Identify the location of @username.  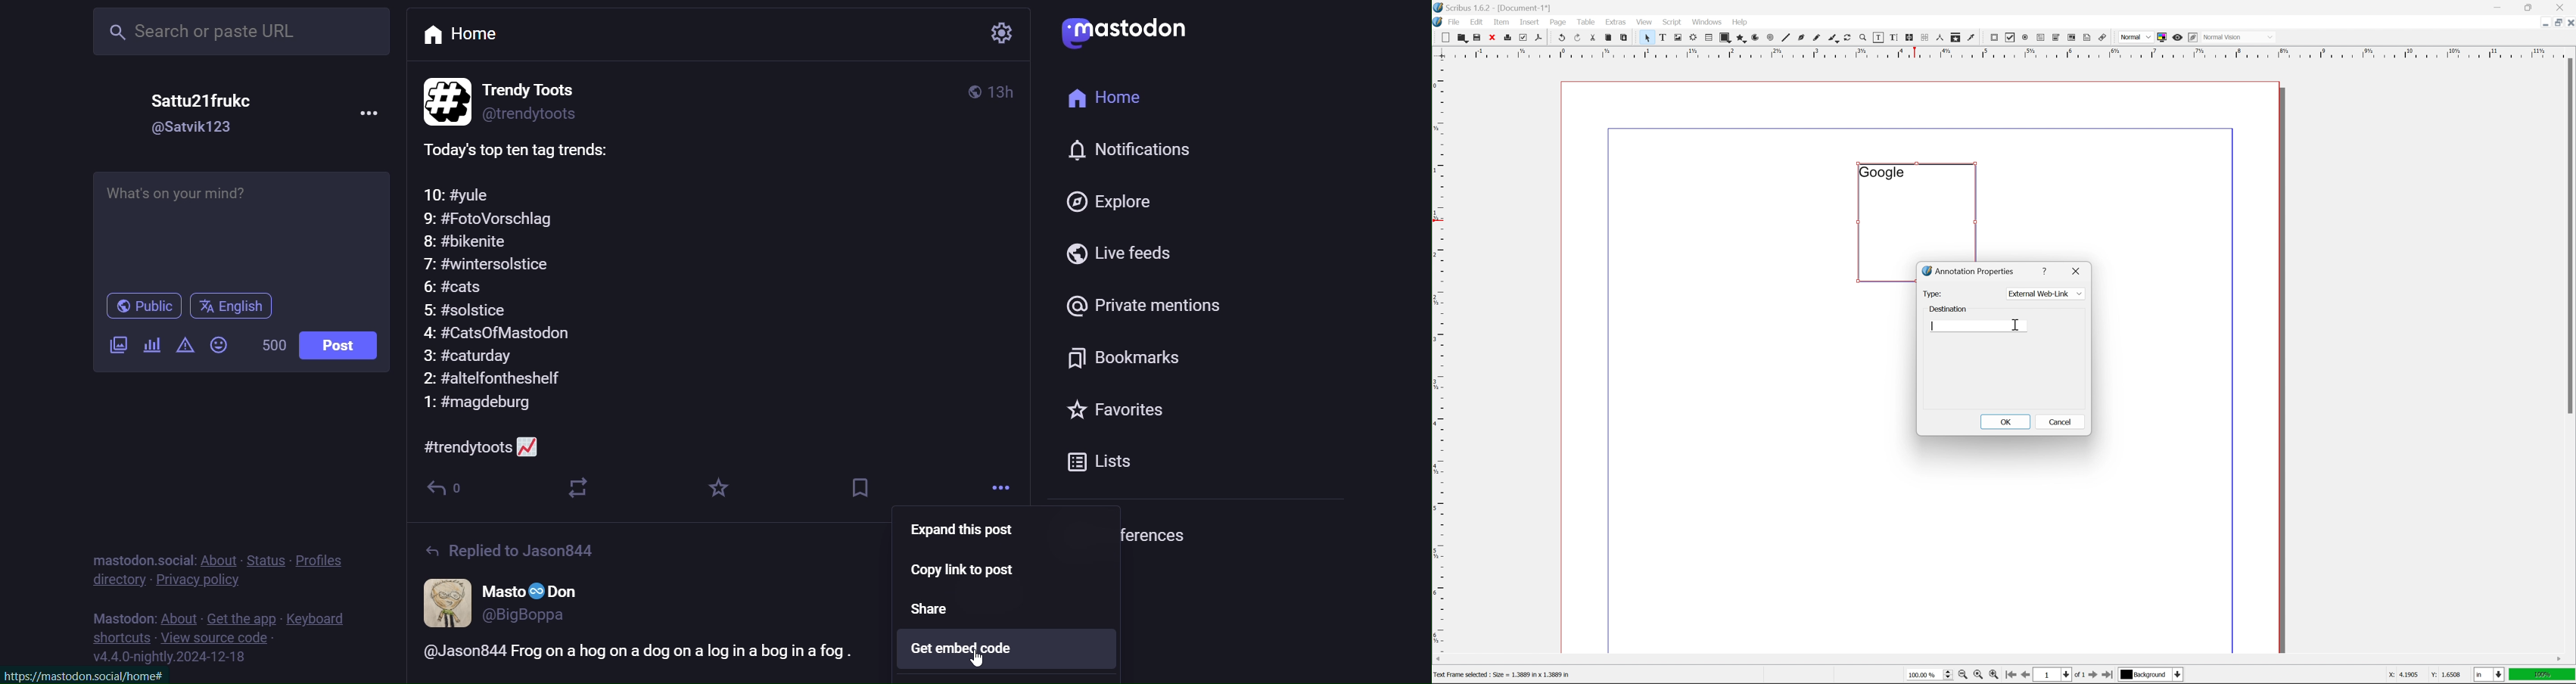
(193, 131).